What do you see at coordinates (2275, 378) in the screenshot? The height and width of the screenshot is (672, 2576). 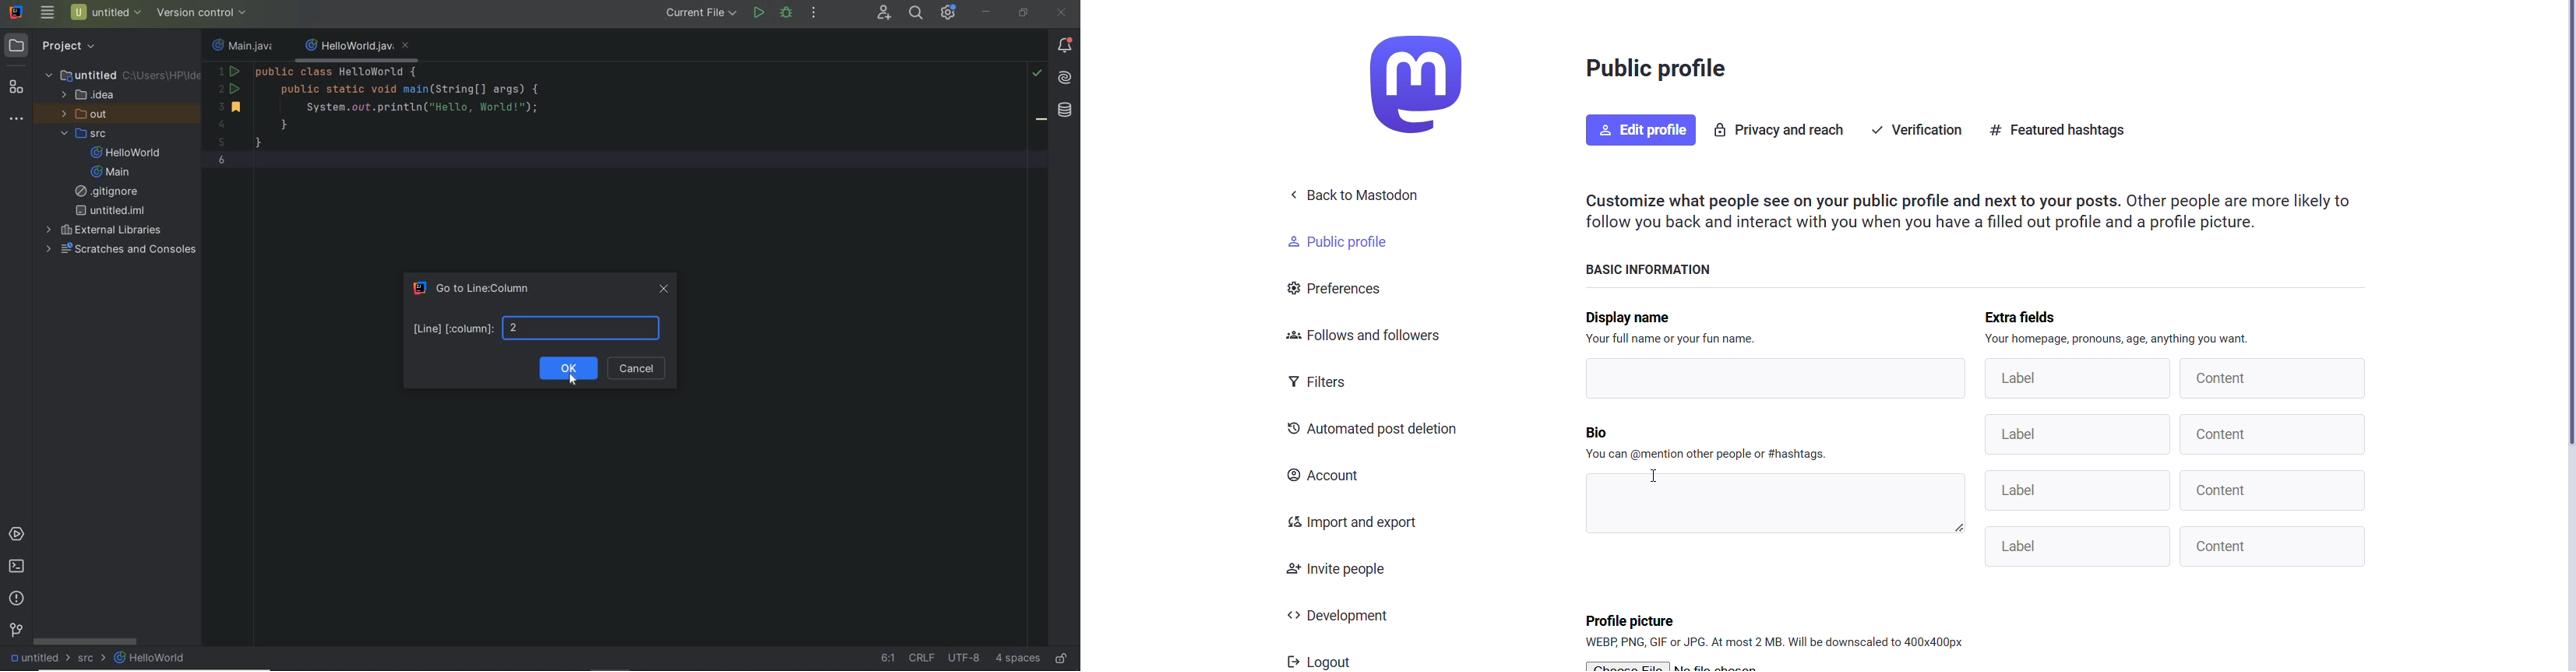 I see `content` at bounding box center [2275, 378].